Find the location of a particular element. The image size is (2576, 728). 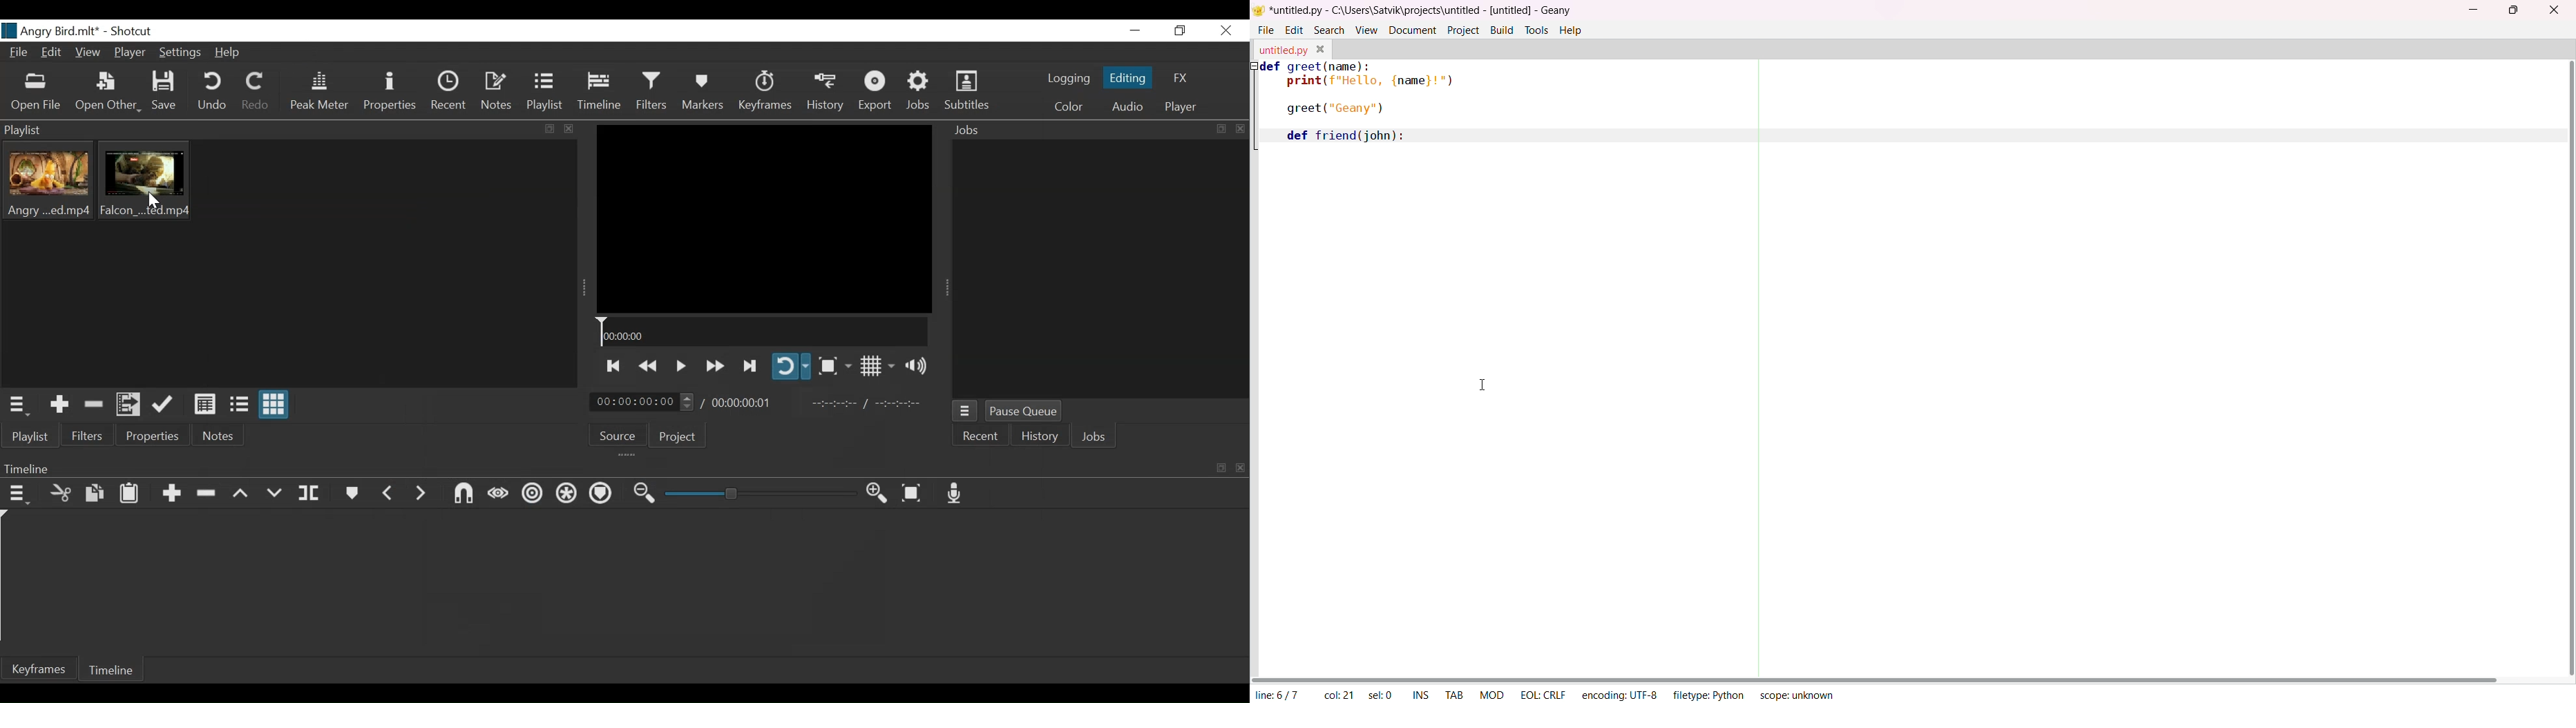

Current duration is located at coordinates (642, 402).